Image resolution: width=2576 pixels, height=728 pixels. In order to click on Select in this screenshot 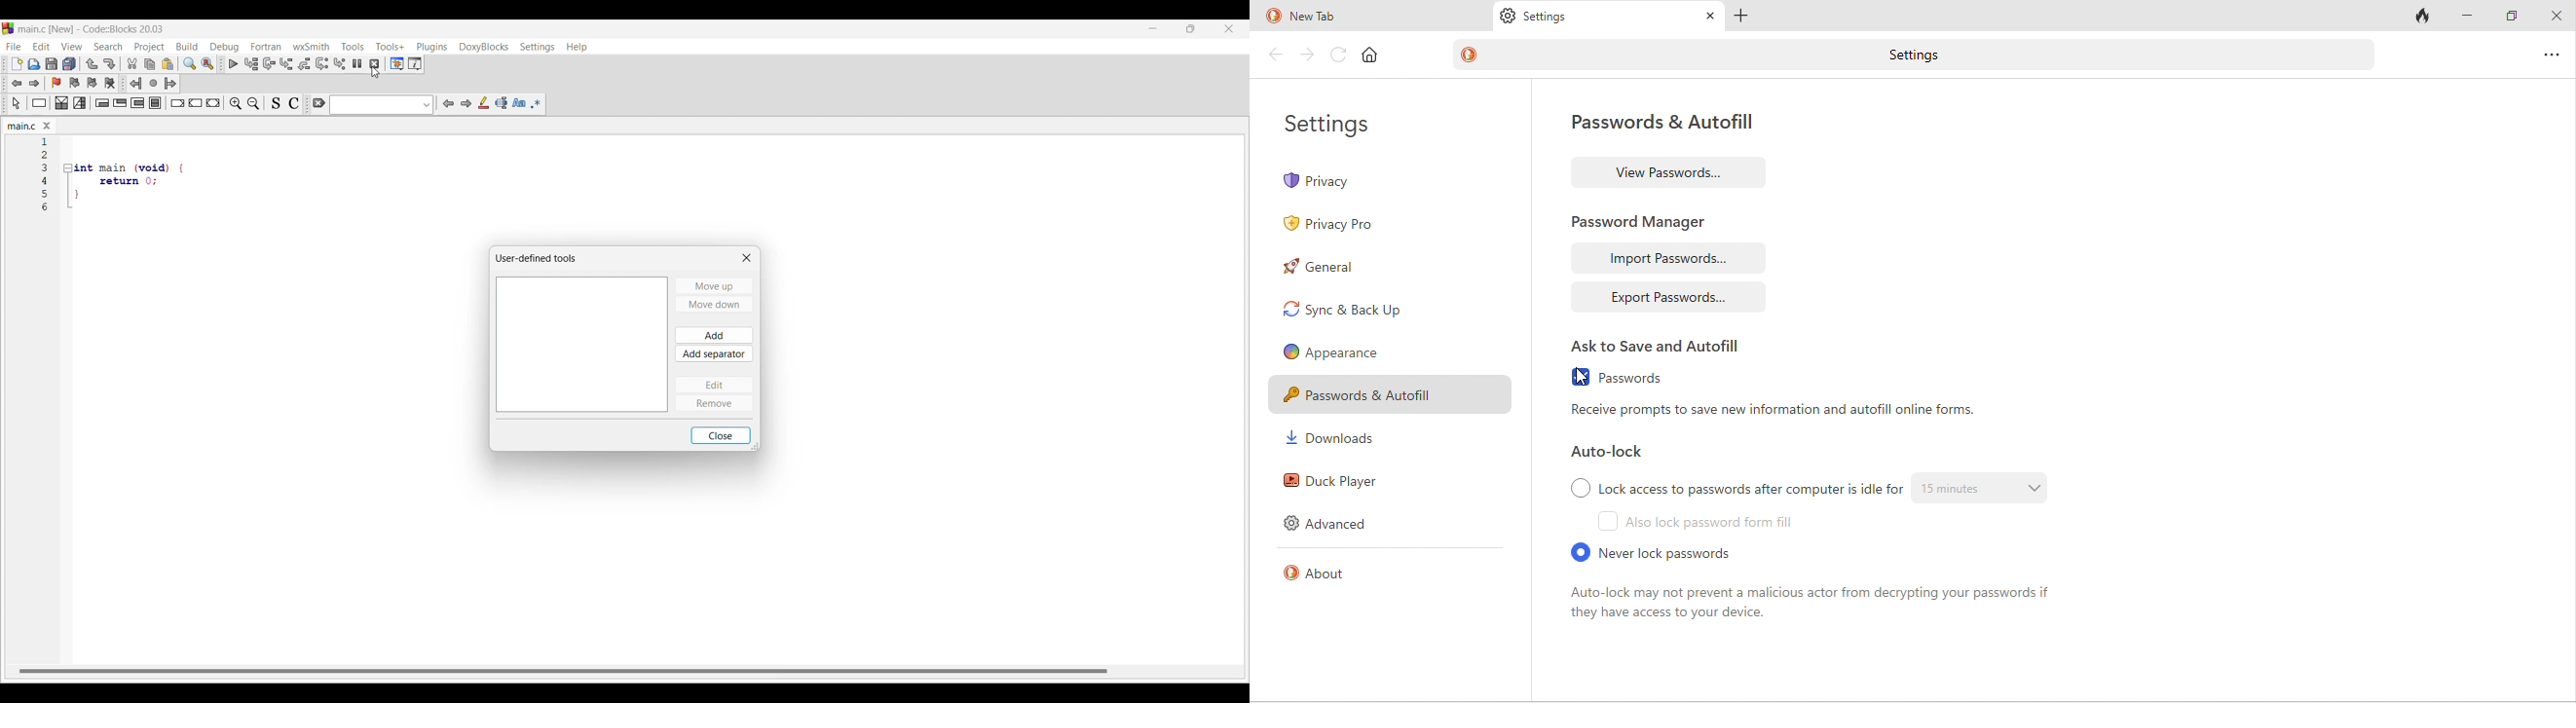, I will do `click(16, 103)`.